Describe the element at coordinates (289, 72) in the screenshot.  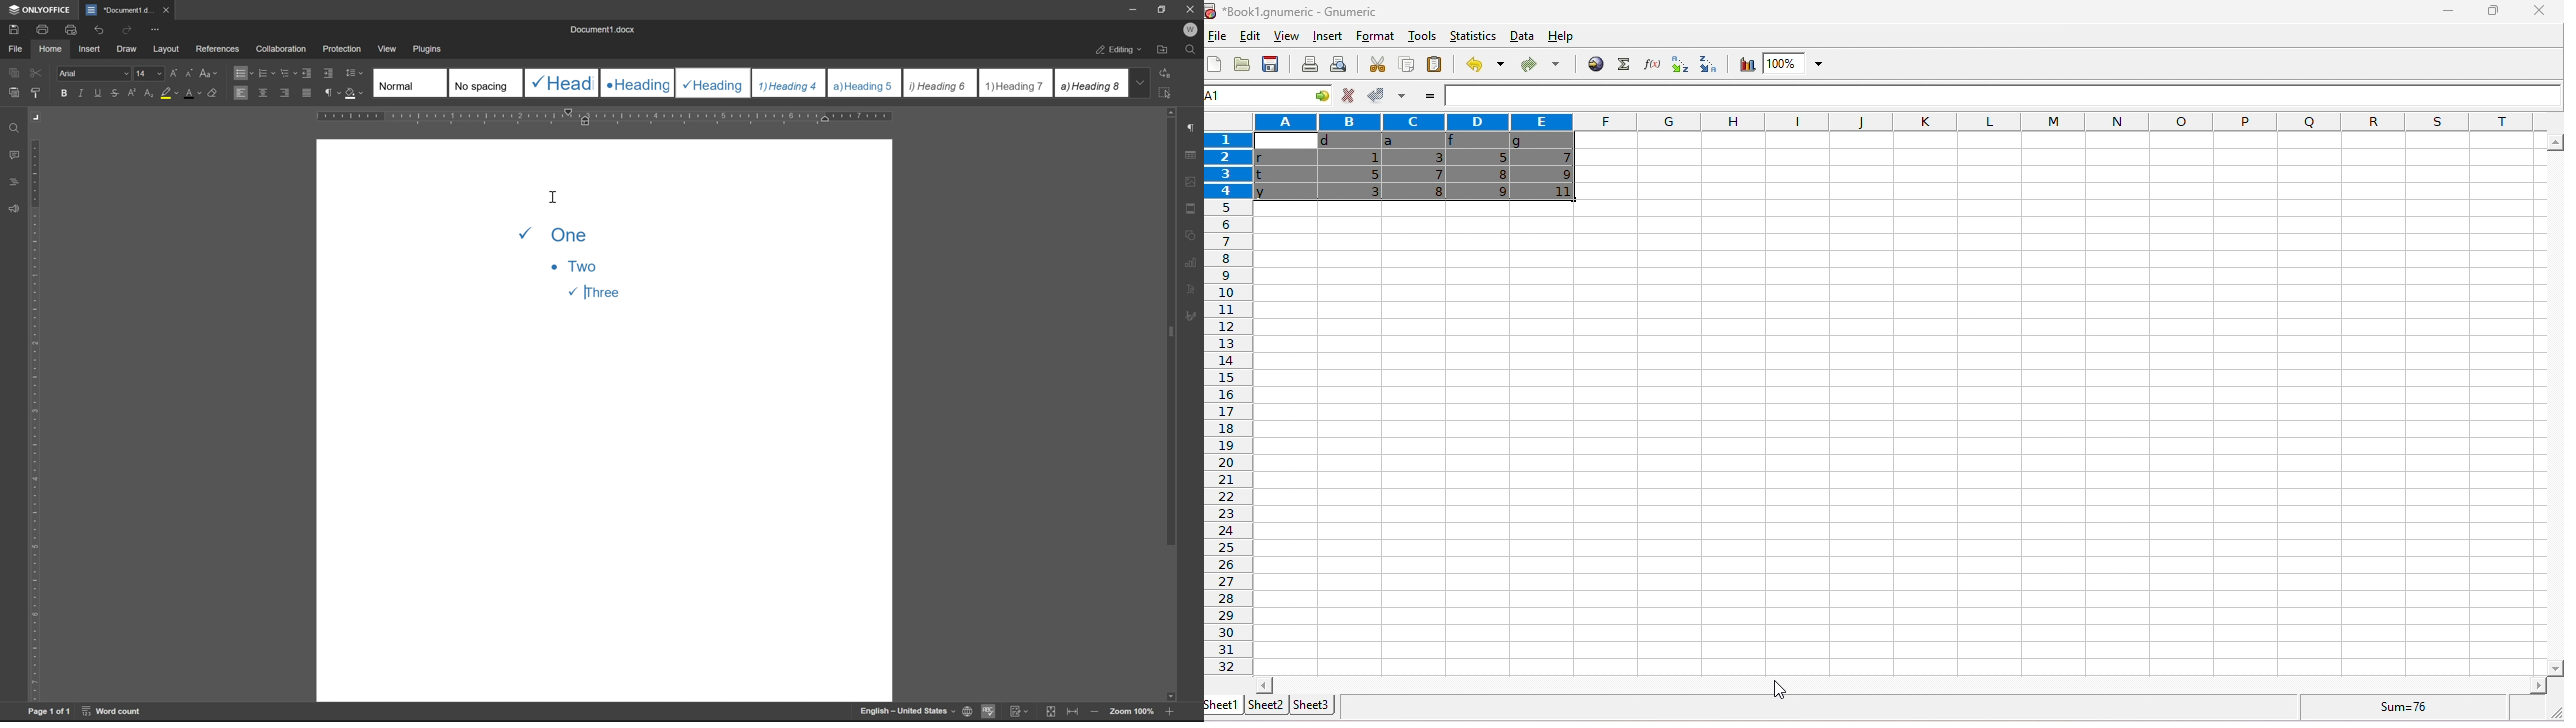
I see `multilevel list` at that location.